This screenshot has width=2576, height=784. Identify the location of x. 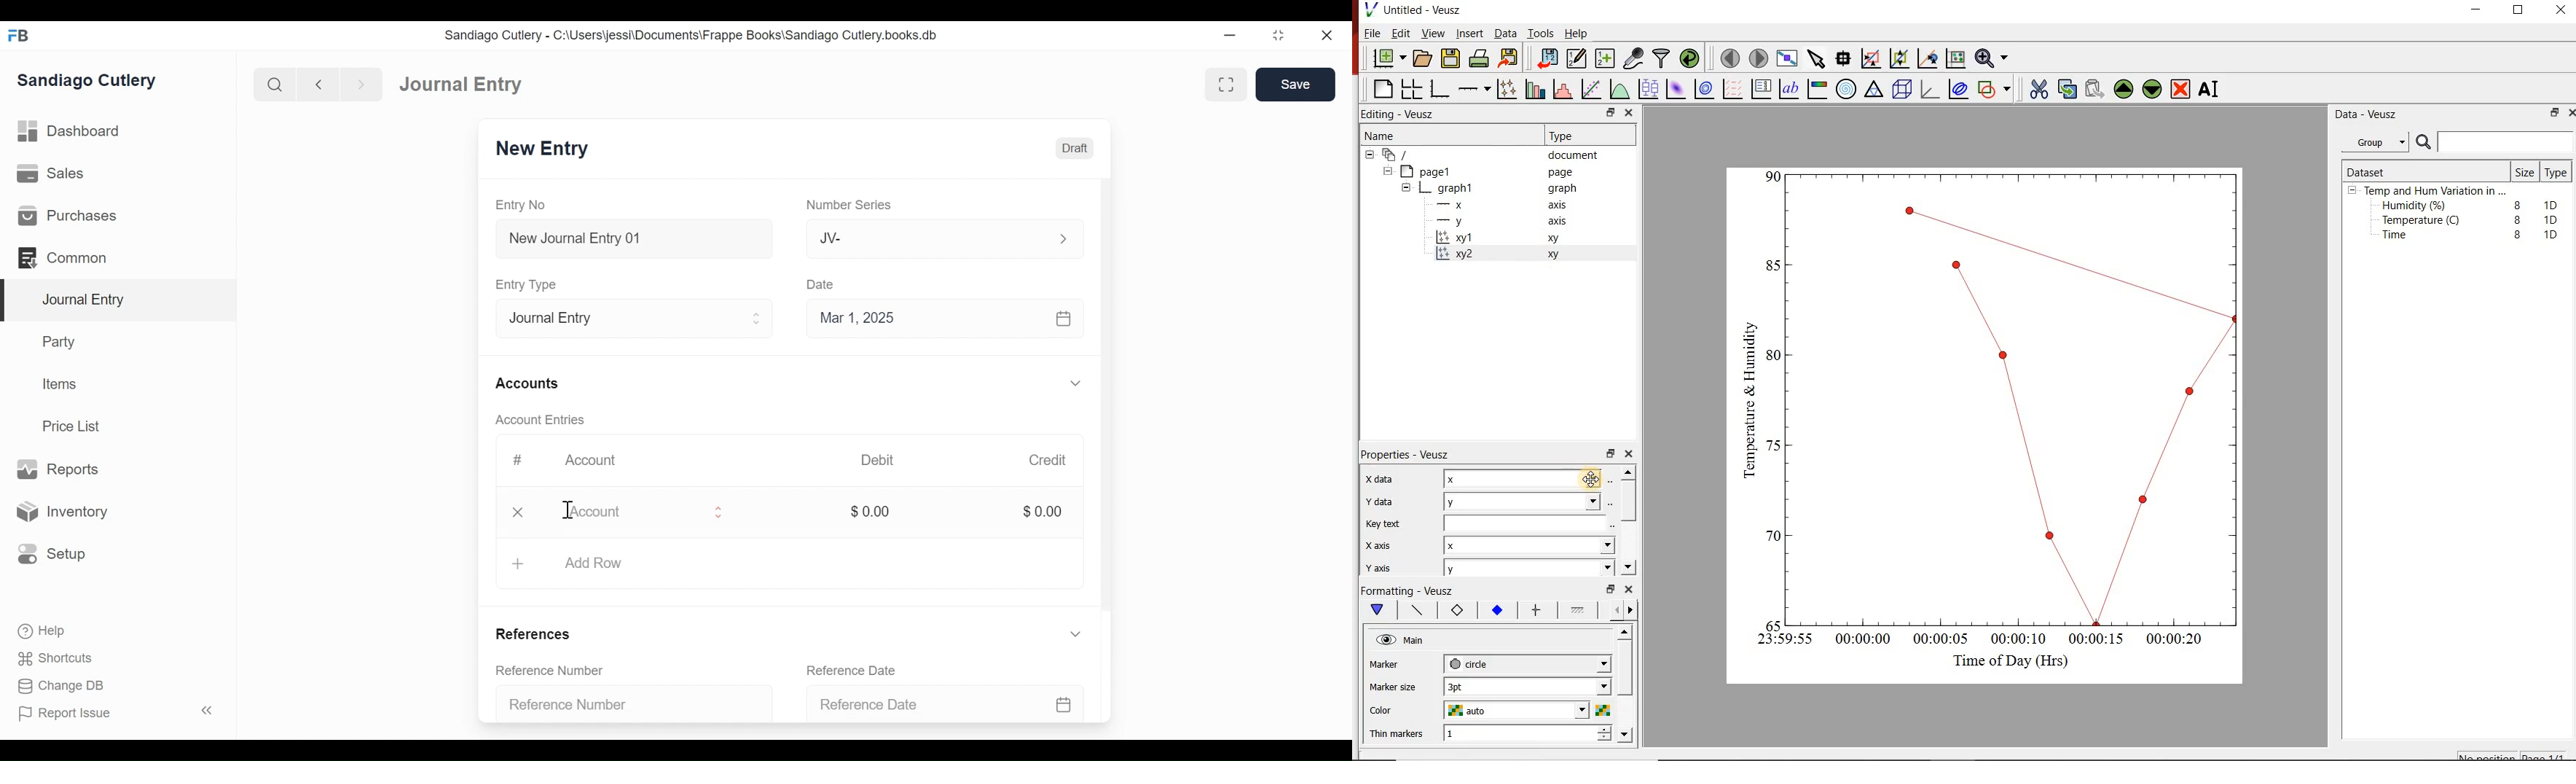
(1473, 546).